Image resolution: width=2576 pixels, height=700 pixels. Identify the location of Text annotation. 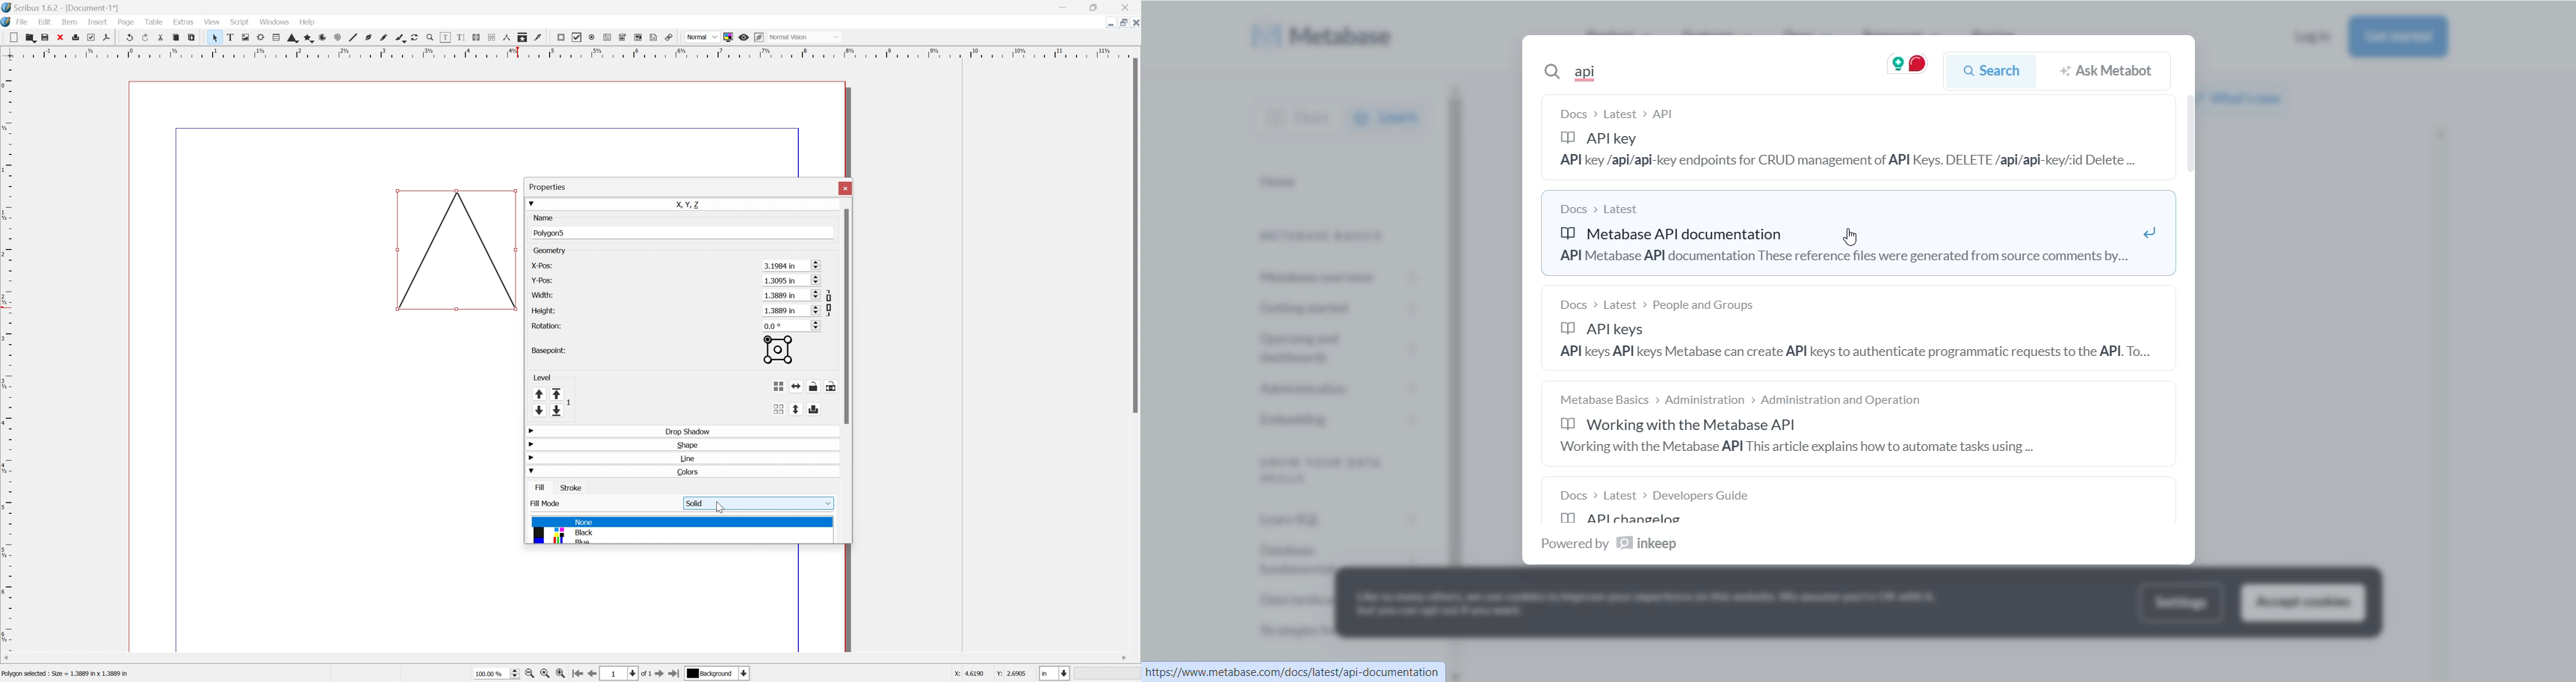
(654, 37).